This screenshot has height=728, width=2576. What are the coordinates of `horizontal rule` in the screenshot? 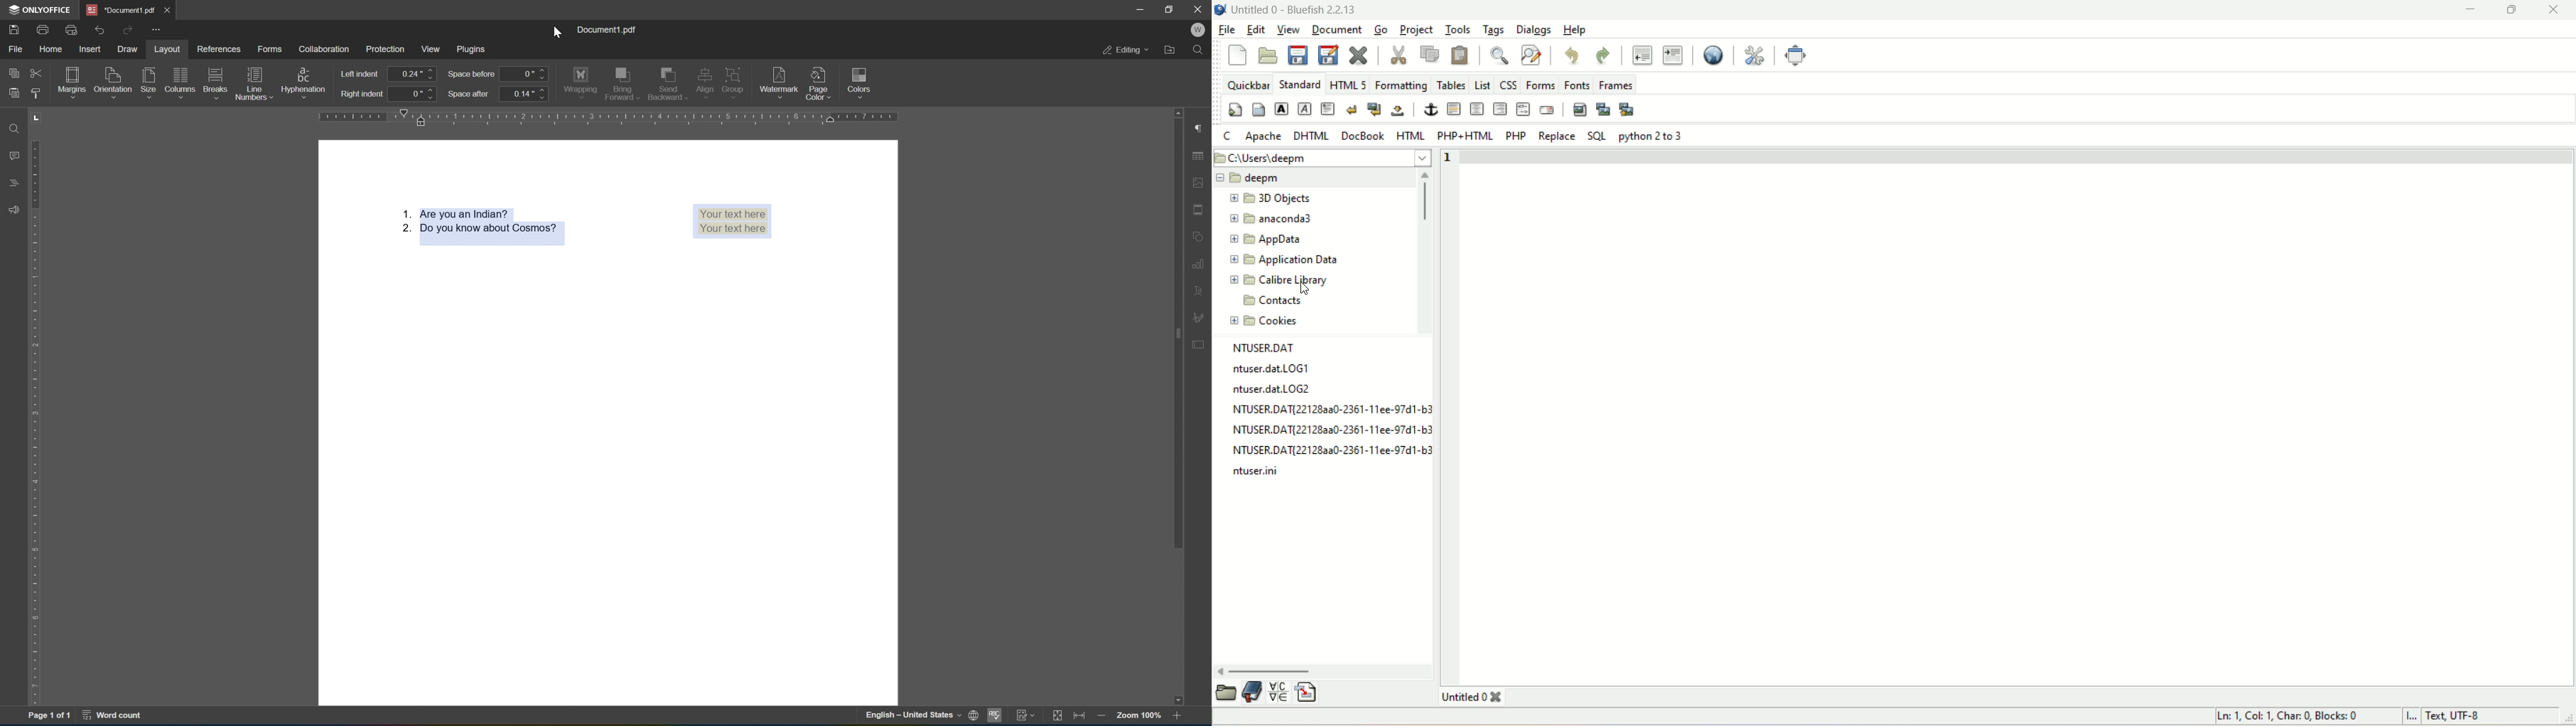 It's located at (1455, 109).